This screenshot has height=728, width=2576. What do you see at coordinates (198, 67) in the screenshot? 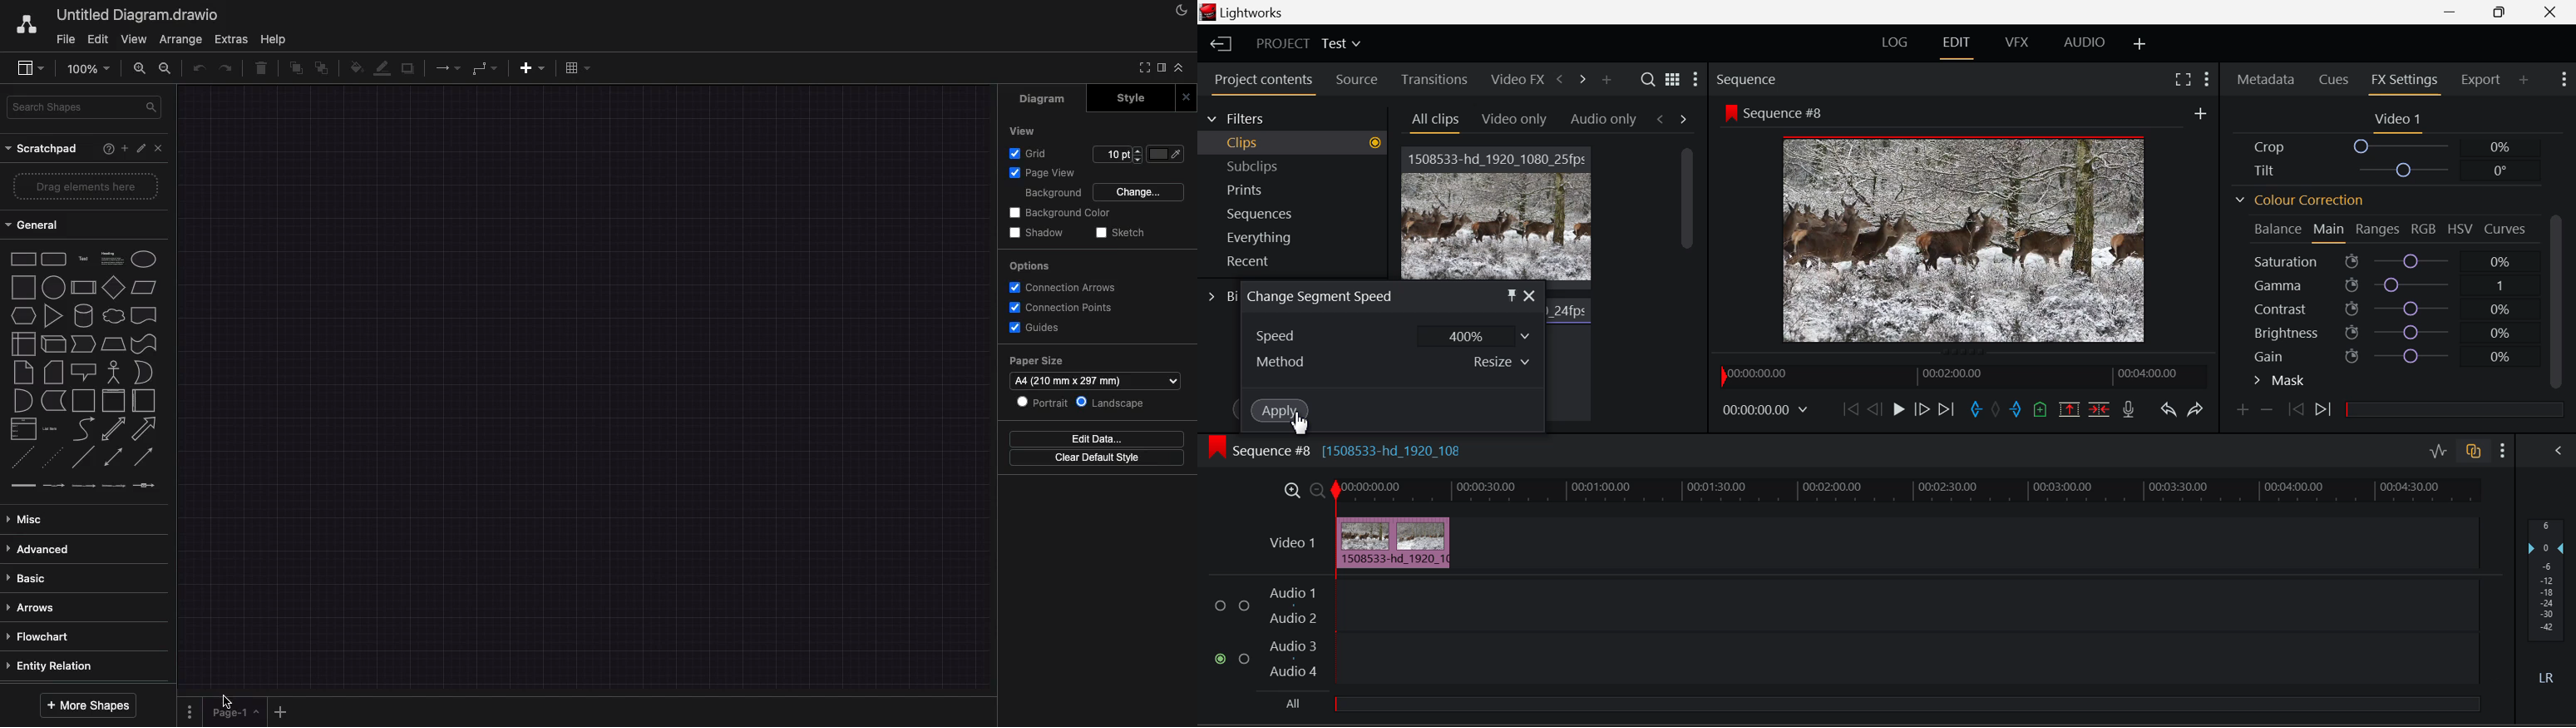
I see `undo` at bounding box center [198, 67].